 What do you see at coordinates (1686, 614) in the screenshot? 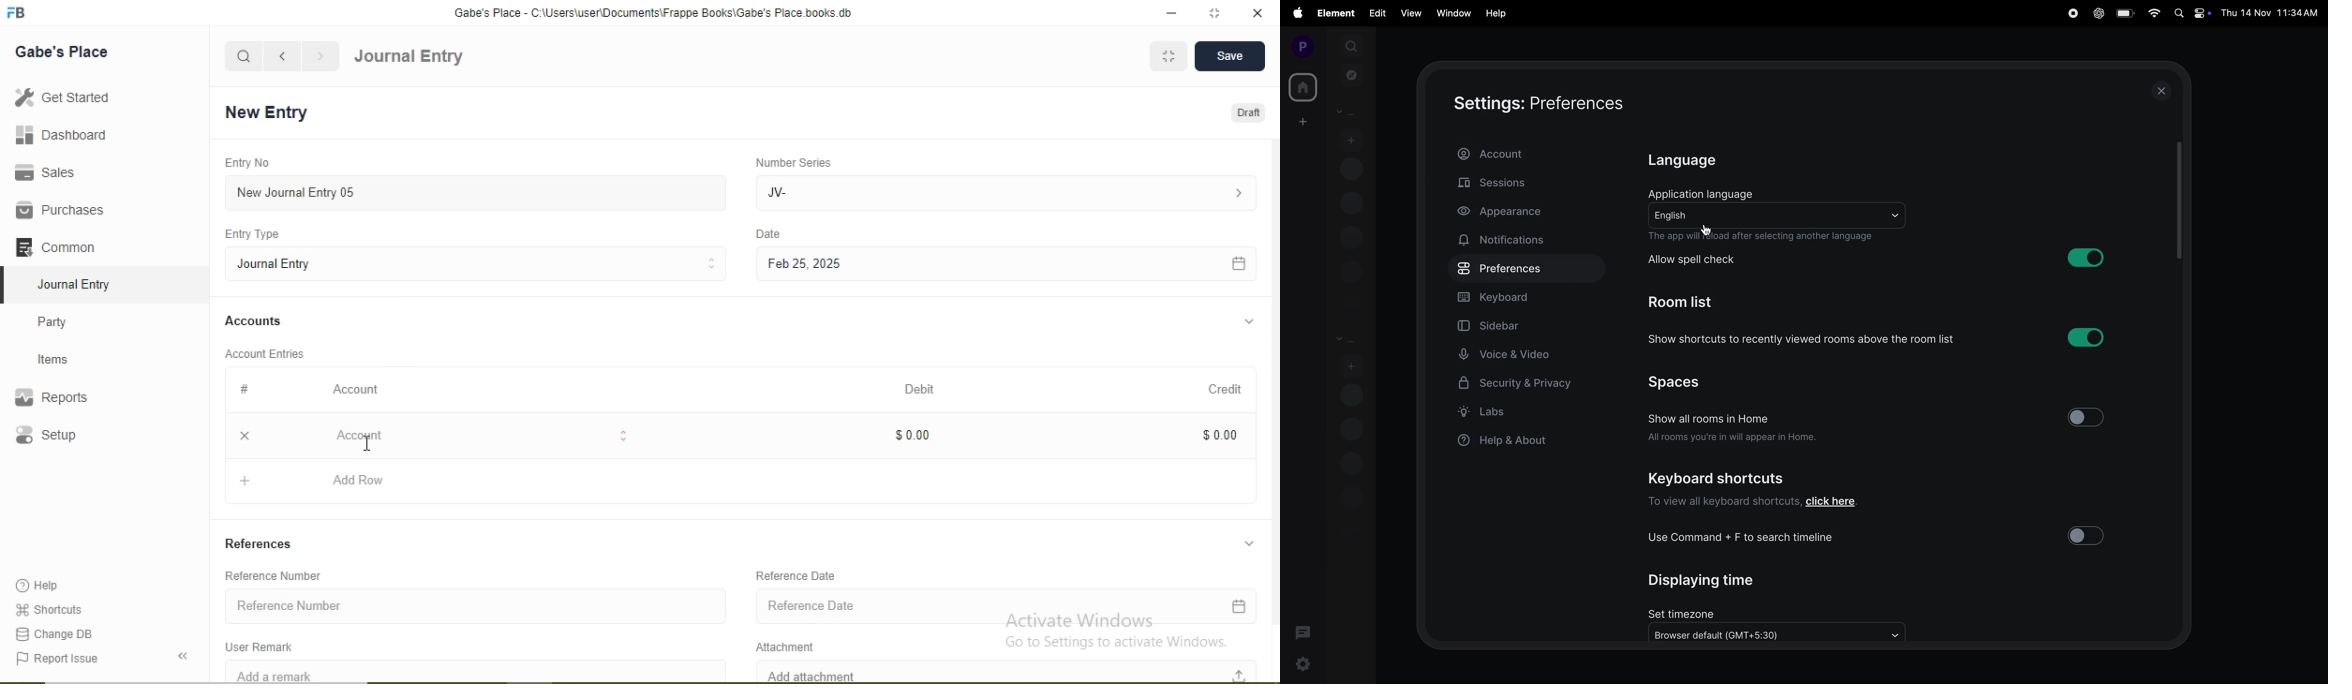
I see `set time zone` at bounding box center [1686, 614].